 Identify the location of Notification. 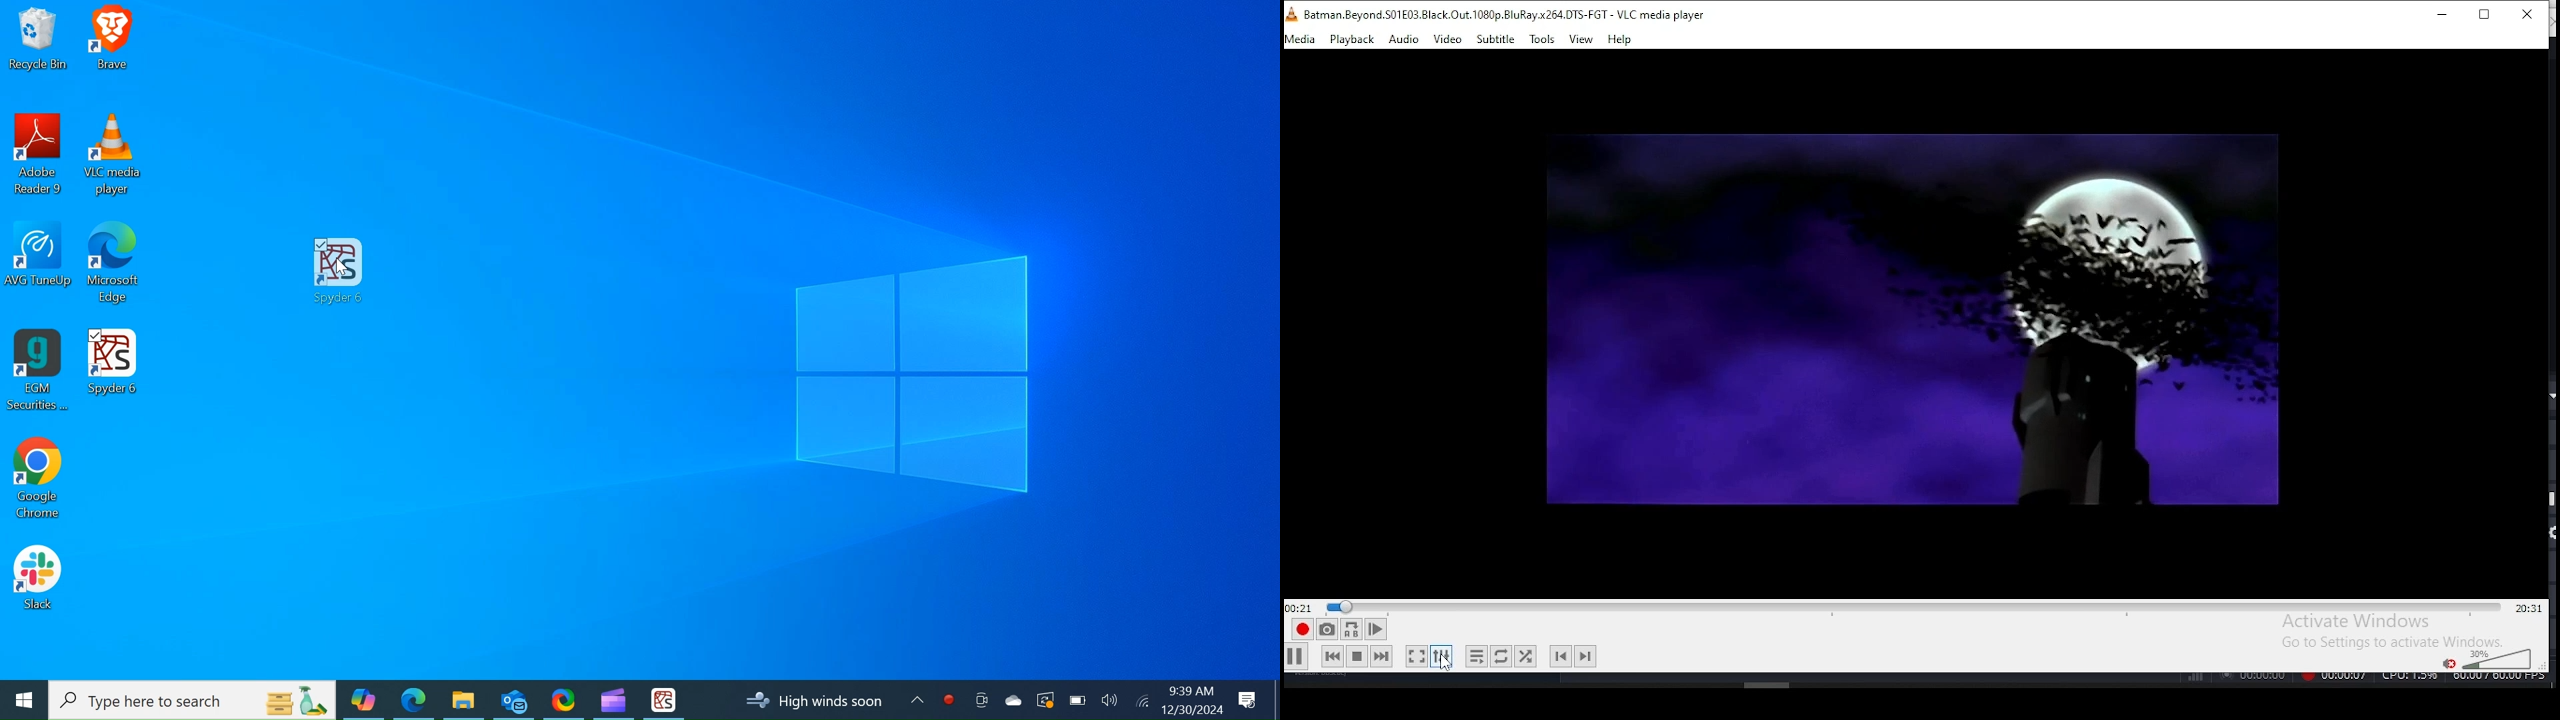
(1249, 701).